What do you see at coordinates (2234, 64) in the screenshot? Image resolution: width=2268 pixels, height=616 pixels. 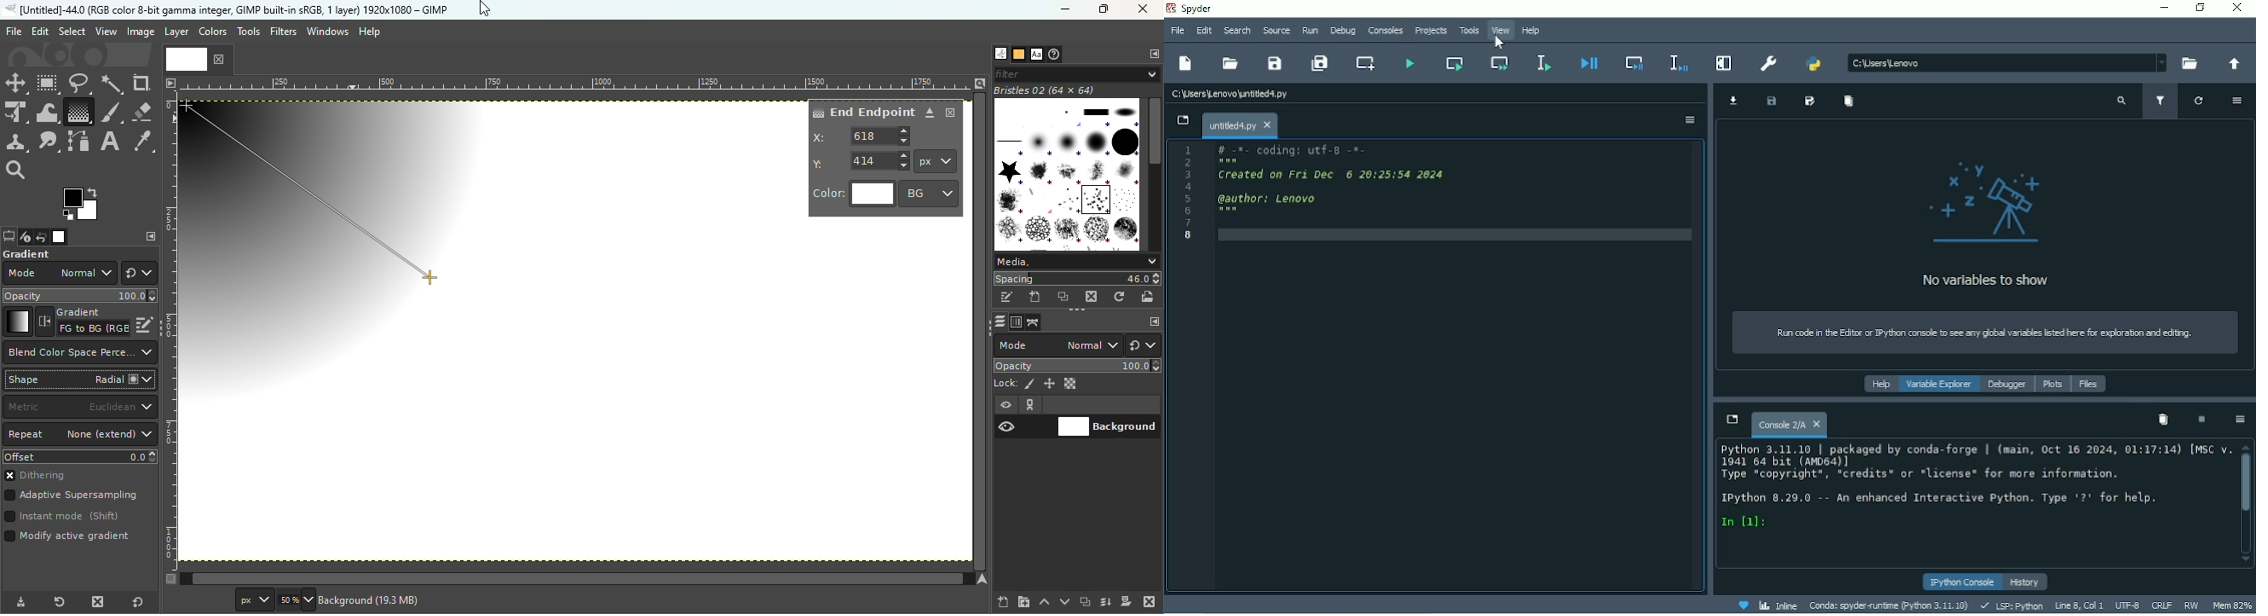 I see `Change to parent directory` at bounding box center [2234, 64].